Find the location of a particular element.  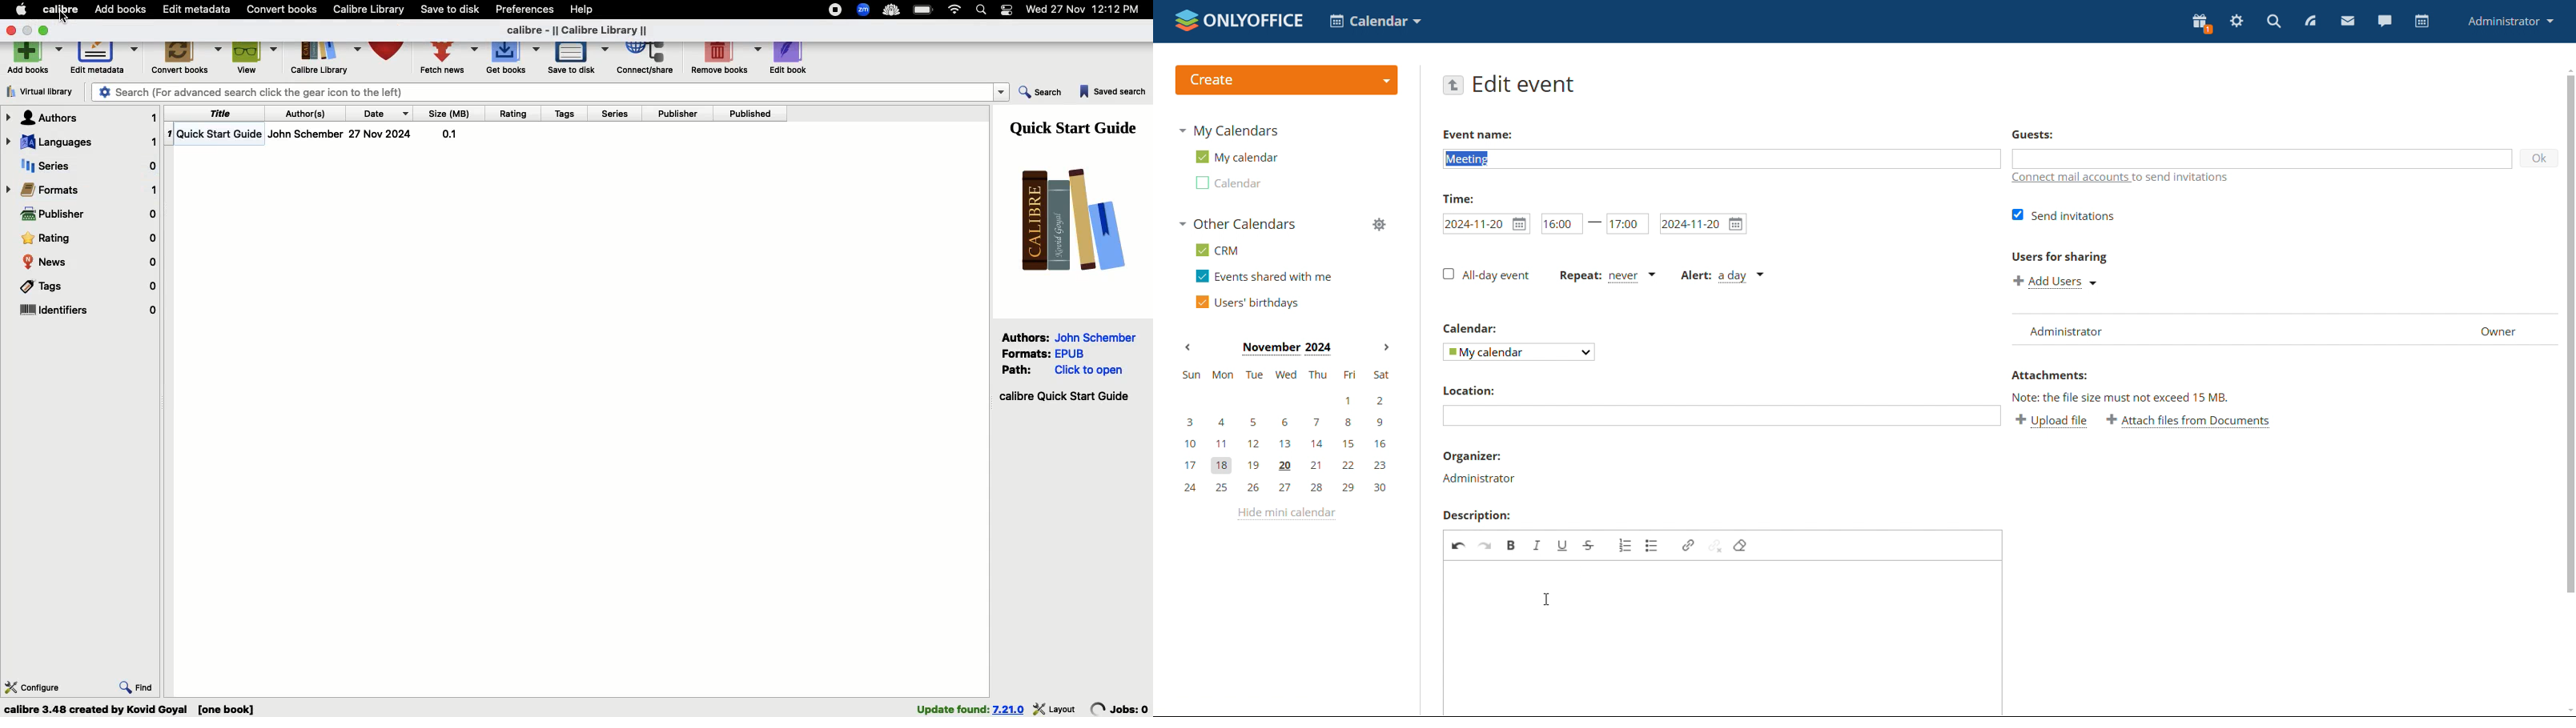

Published is located at coordinates (750, 114).